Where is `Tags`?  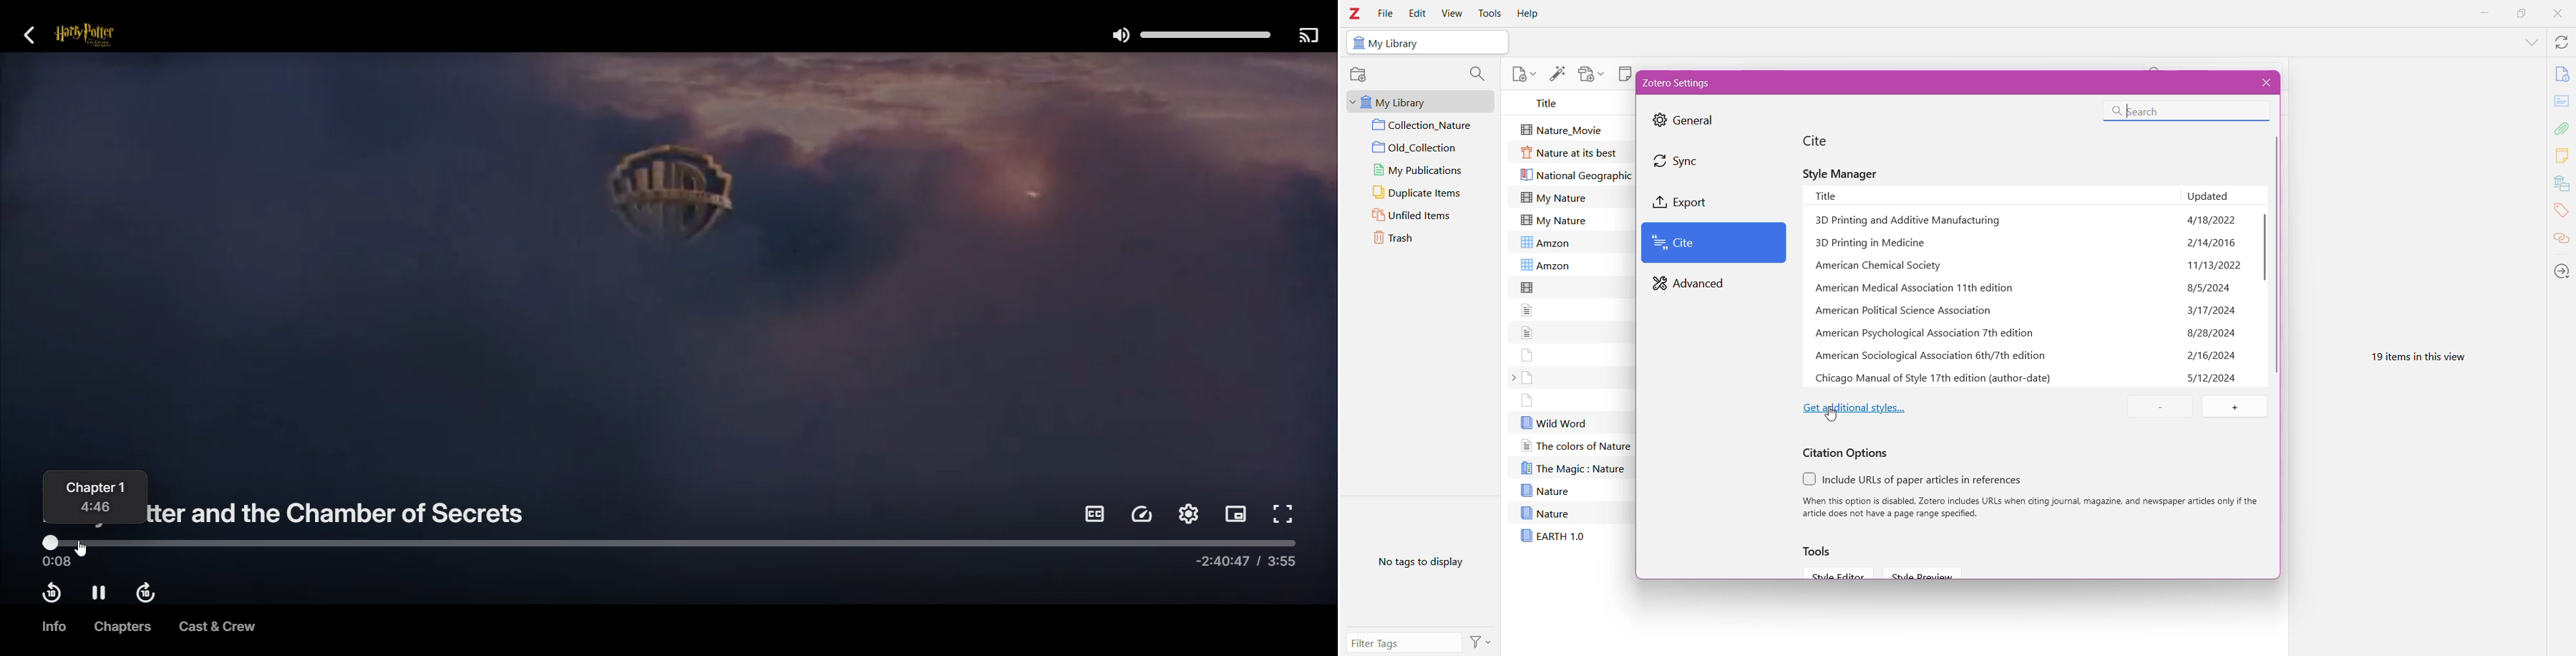 Tags is located at coordinates (2562, 213).